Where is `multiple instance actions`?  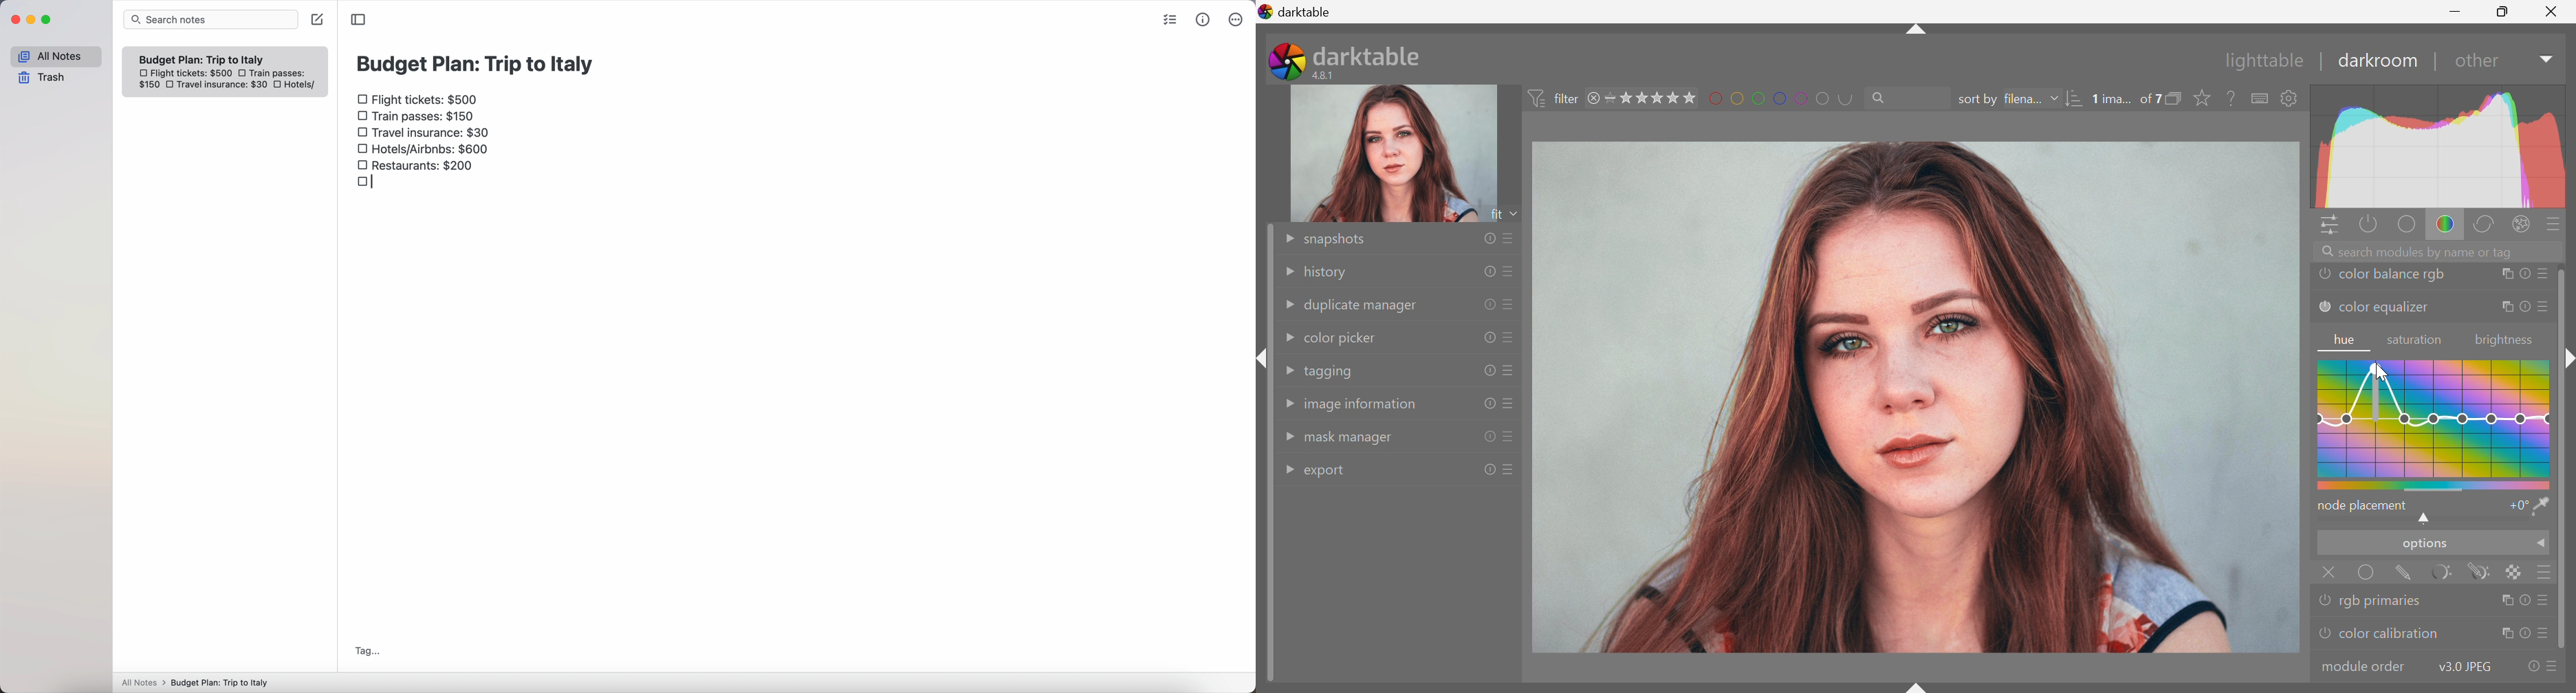
multiple instance actions is located at coordinates (2504, 600).